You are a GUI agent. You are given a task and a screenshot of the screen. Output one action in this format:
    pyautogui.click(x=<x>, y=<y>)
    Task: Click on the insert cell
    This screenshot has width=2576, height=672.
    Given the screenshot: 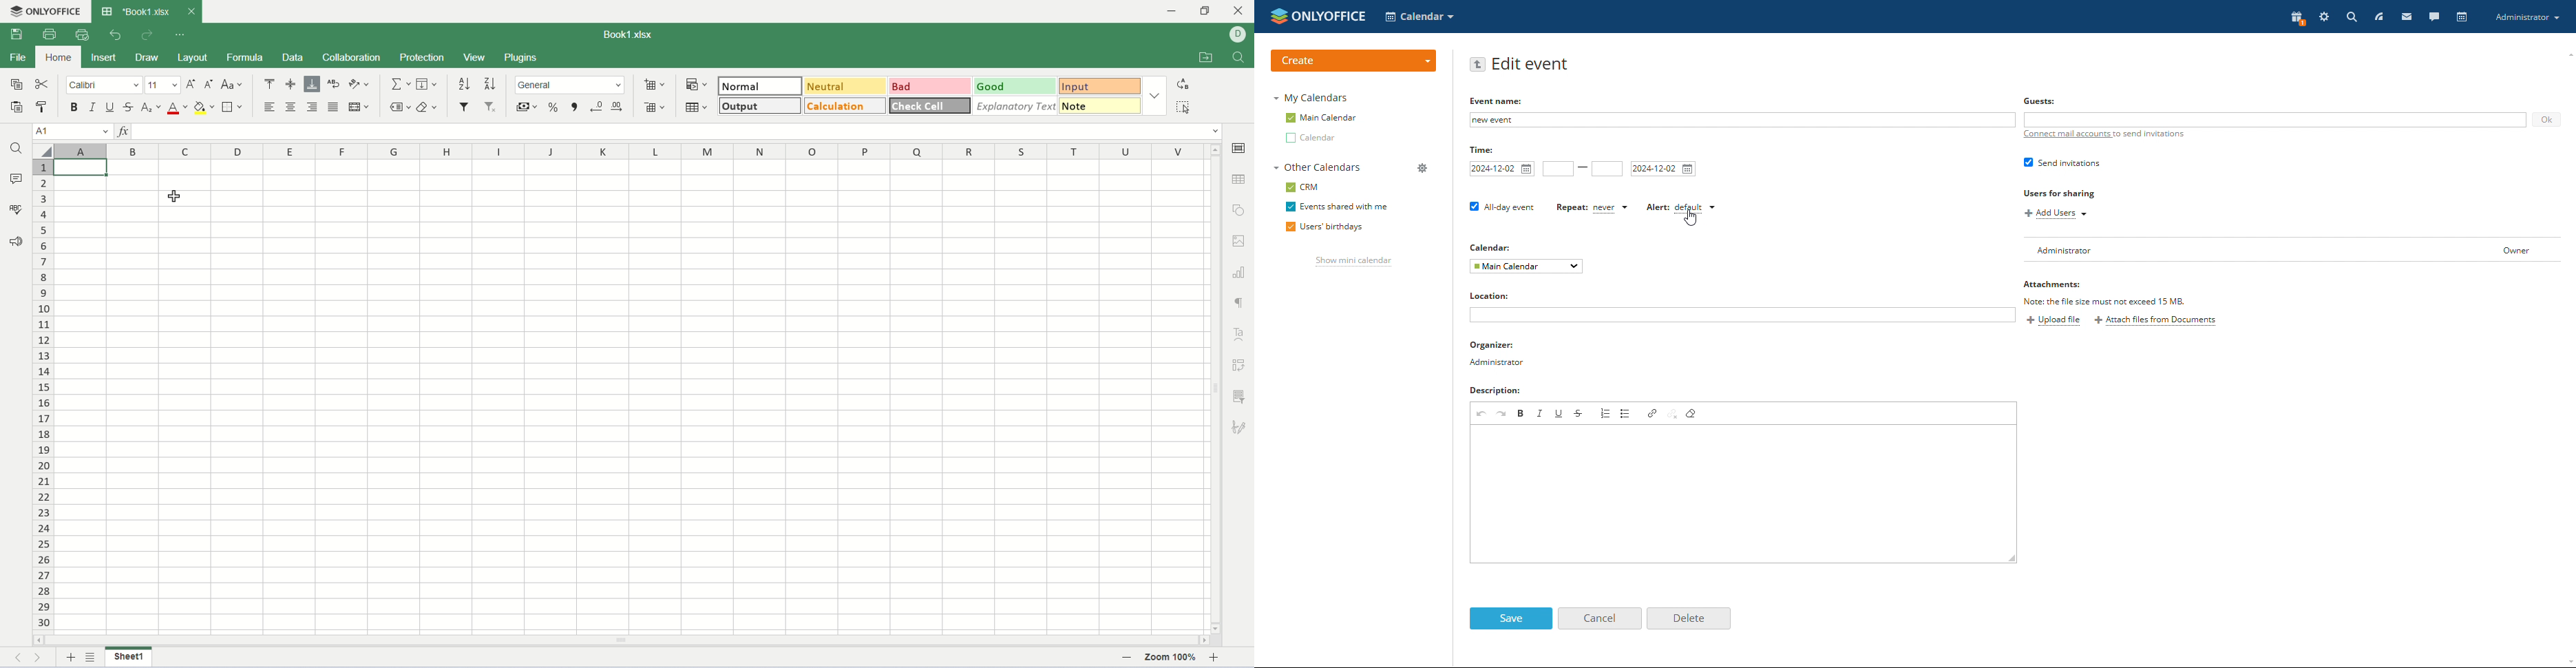 What is the action you would take?
    pyautogui.click(x=656, y=84)
    